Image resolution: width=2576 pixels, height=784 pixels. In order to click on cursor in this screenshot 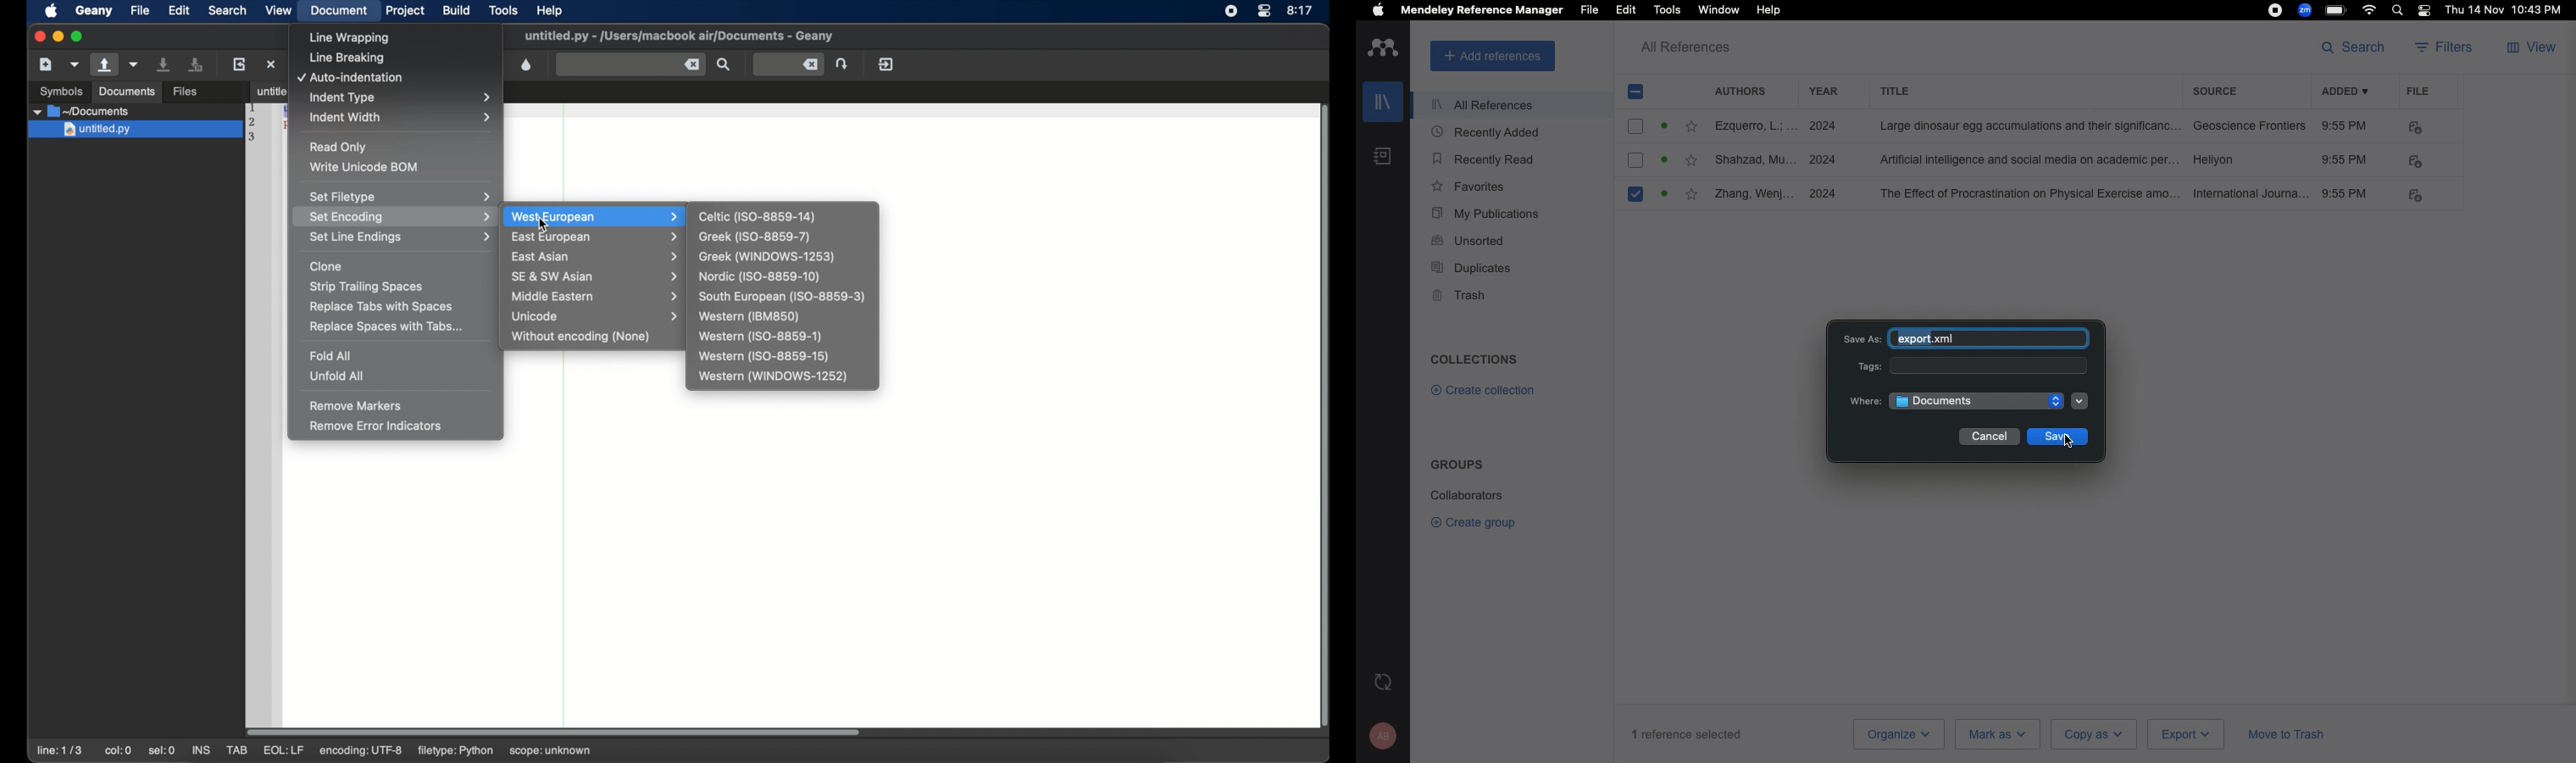, I will do `click(2070, 445)`.